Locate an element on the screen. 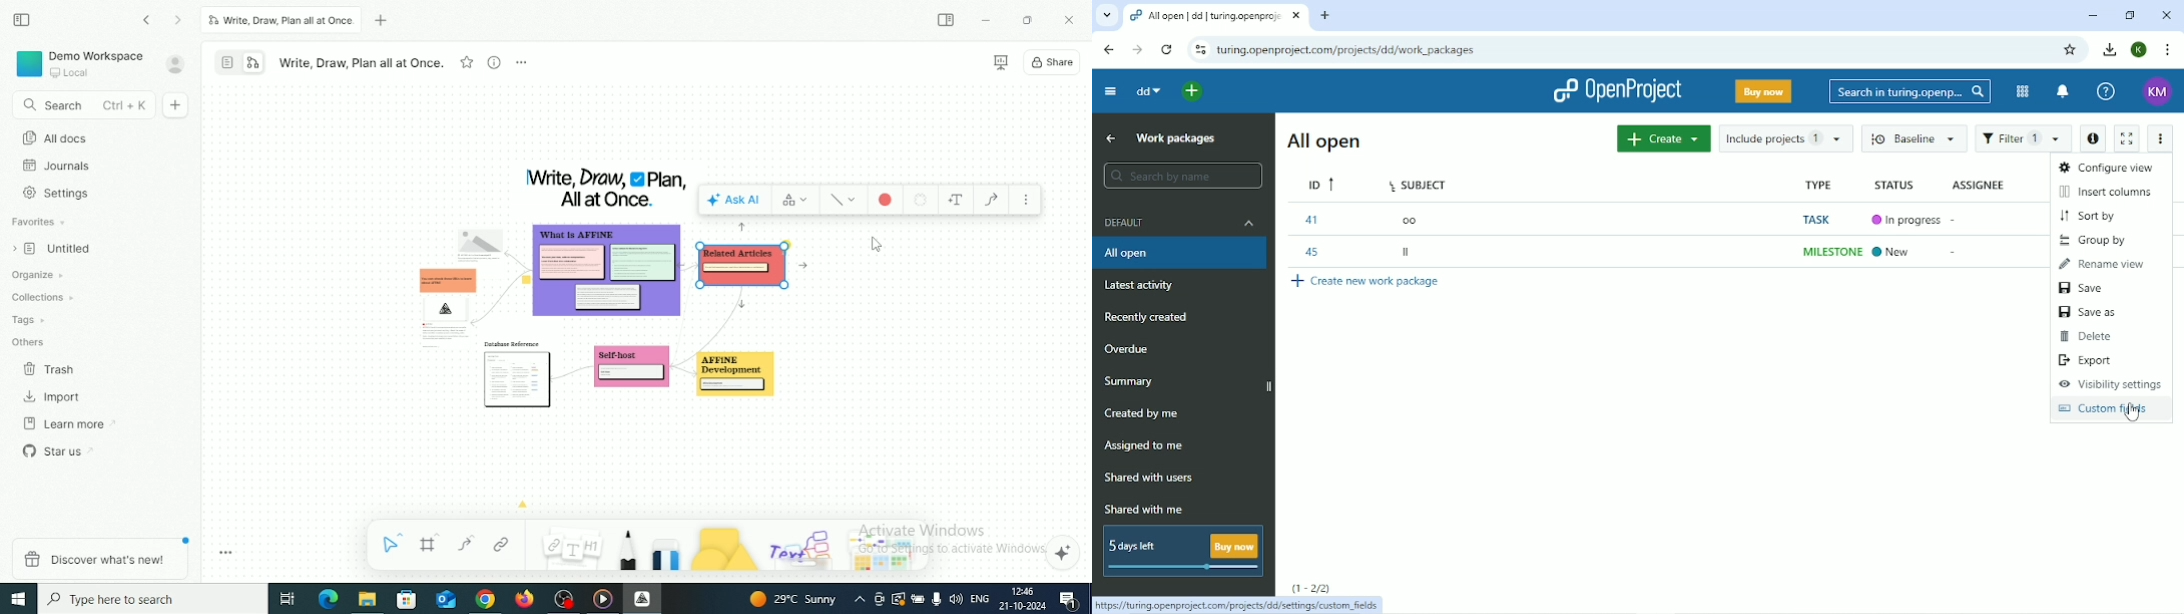 The image size is (2184, 616). Go forward is located at coordinates (179, 21).